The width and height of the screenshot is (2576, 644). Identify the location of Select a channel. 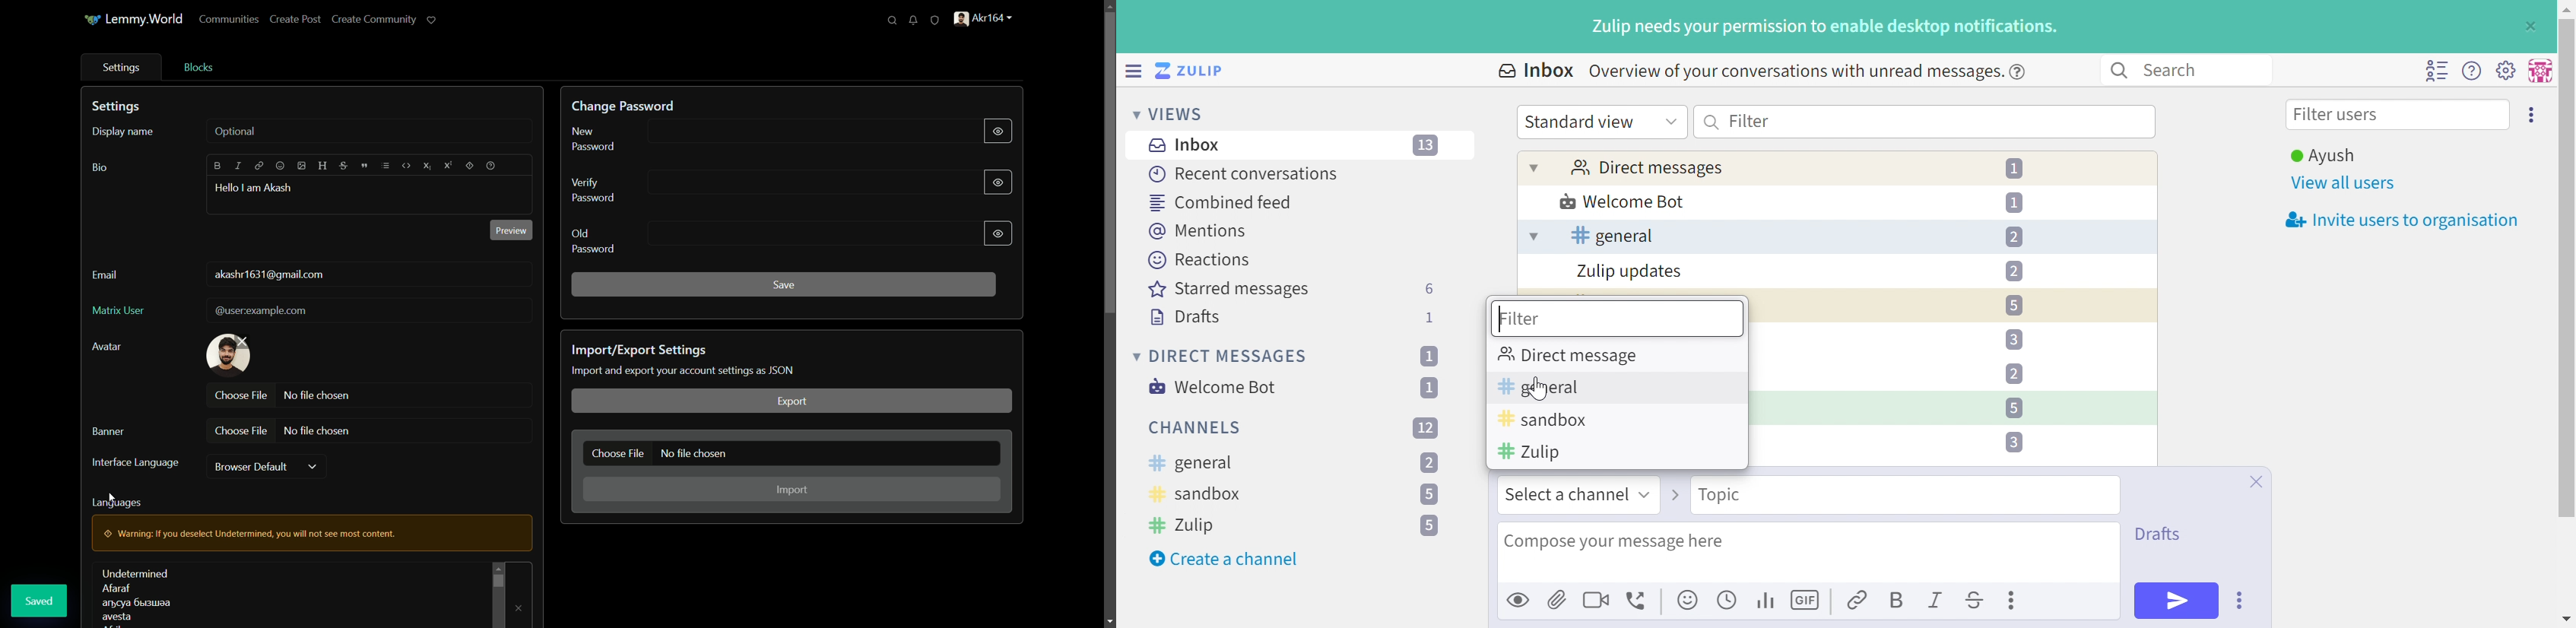
(1567, 494).